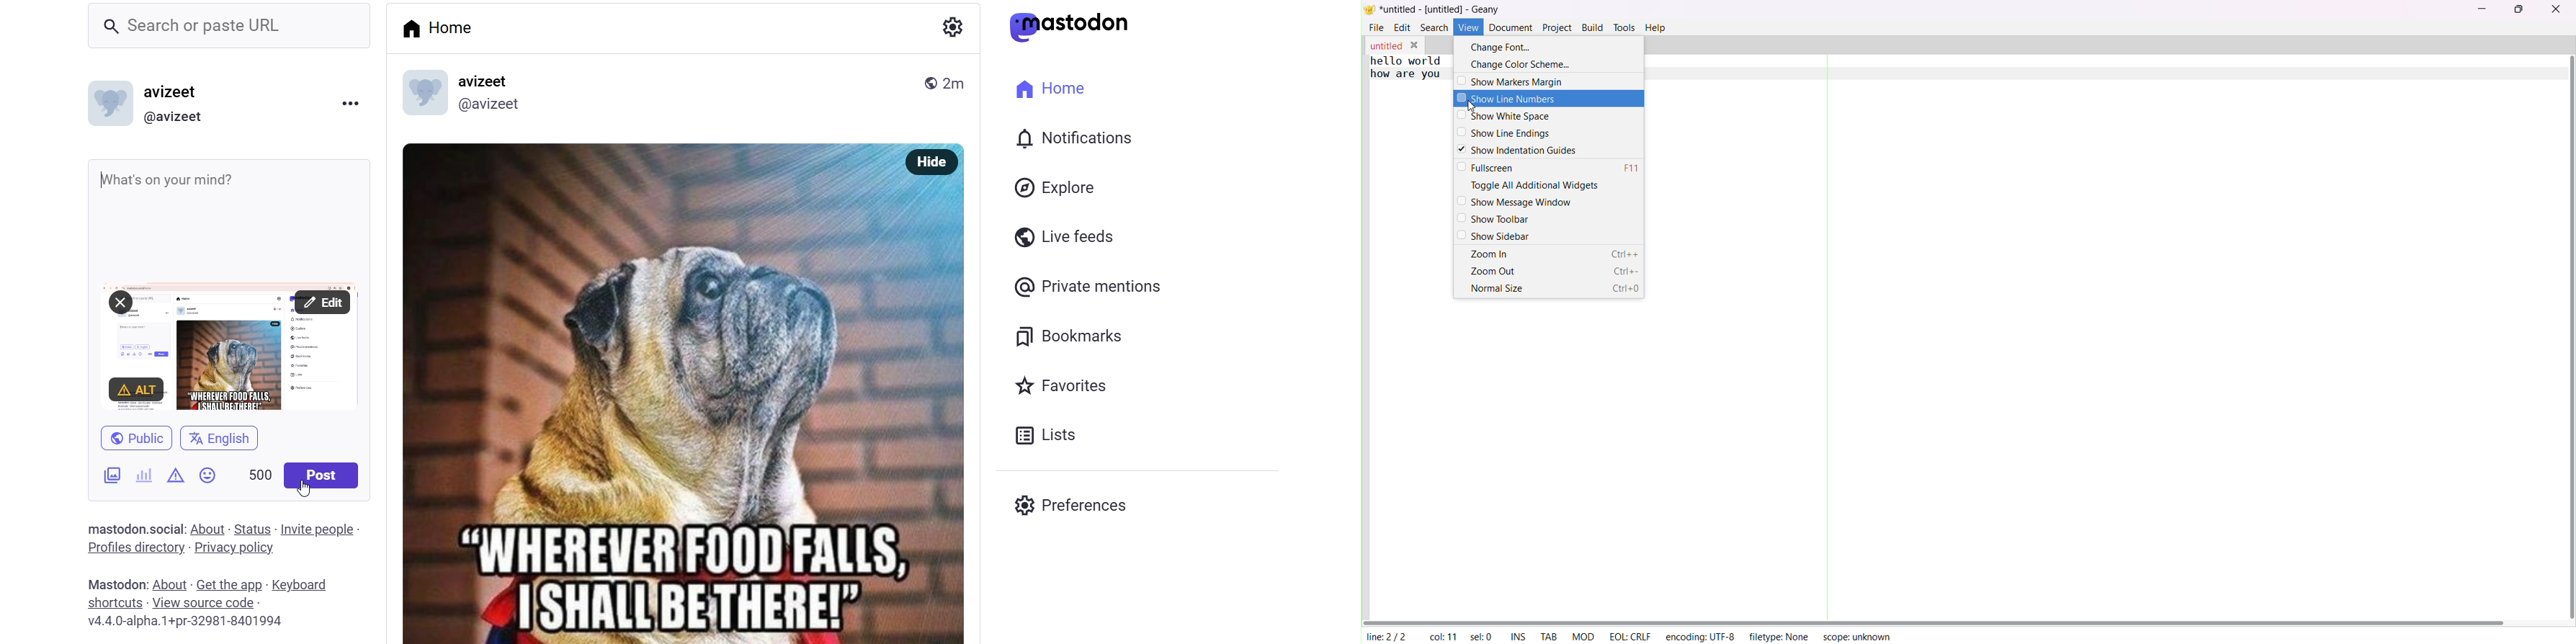  Describe the element at coordinates (319, 529) in the screenshot. I see `invite people` at that location.